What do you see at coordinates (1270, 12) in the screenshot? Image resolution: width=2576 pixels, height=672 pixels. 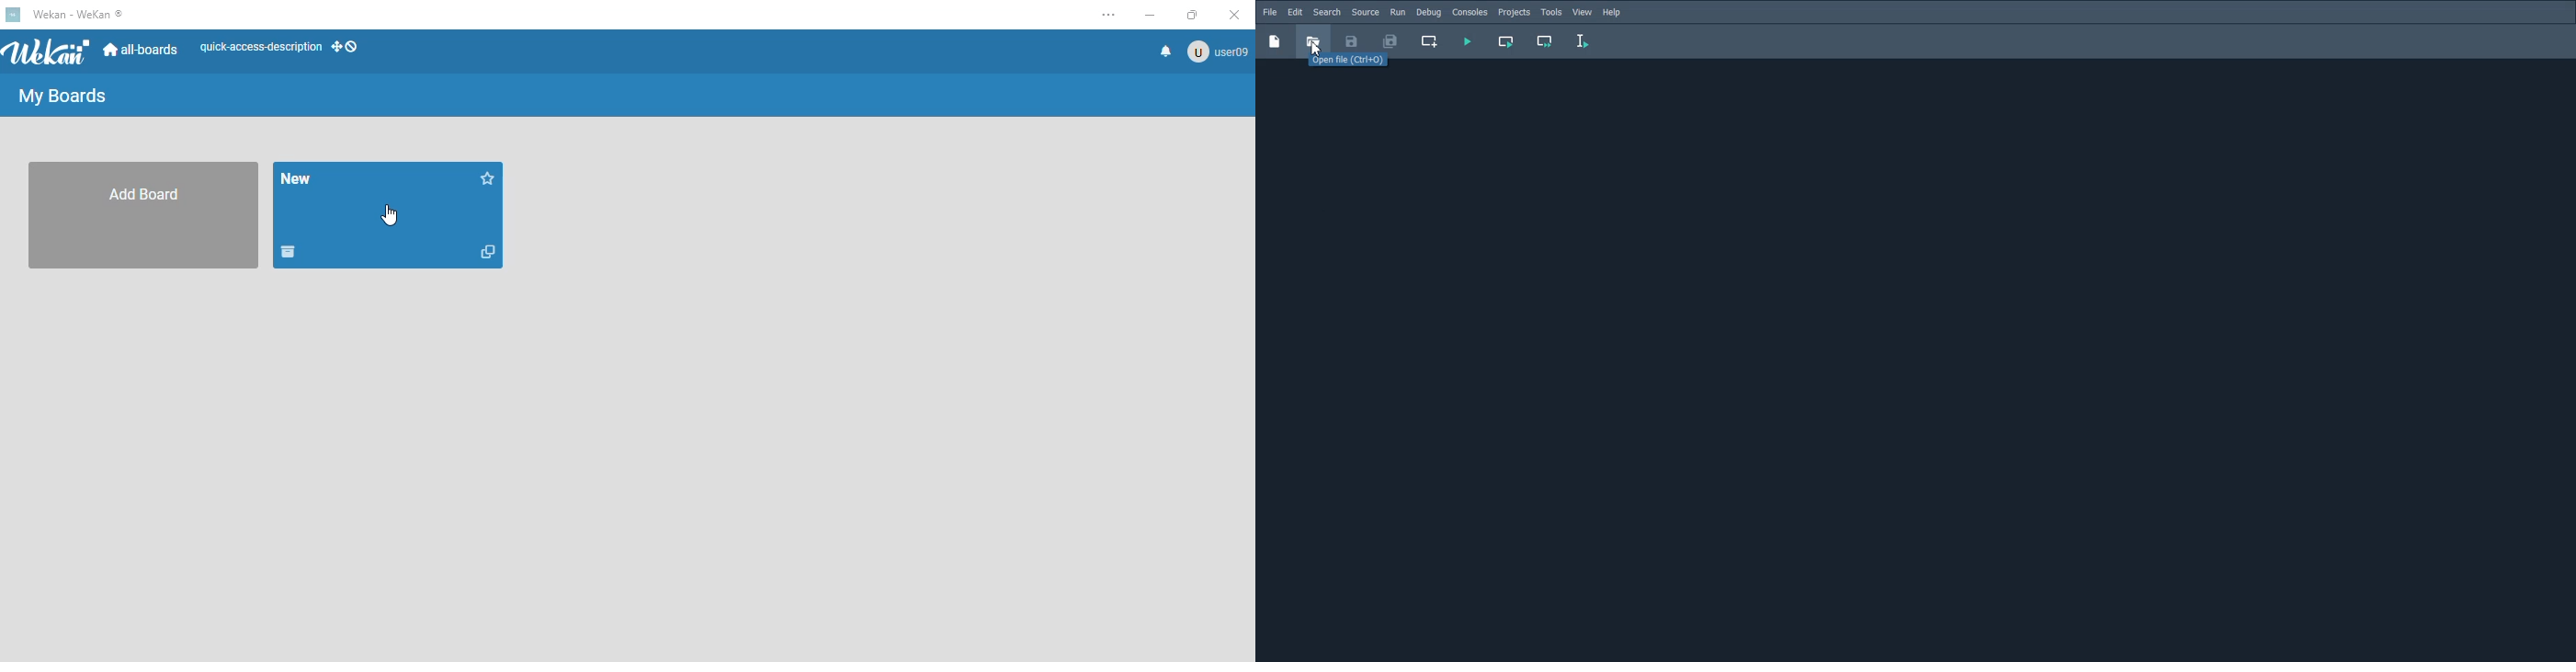 I see `File` at bounding box center [1270, 12].